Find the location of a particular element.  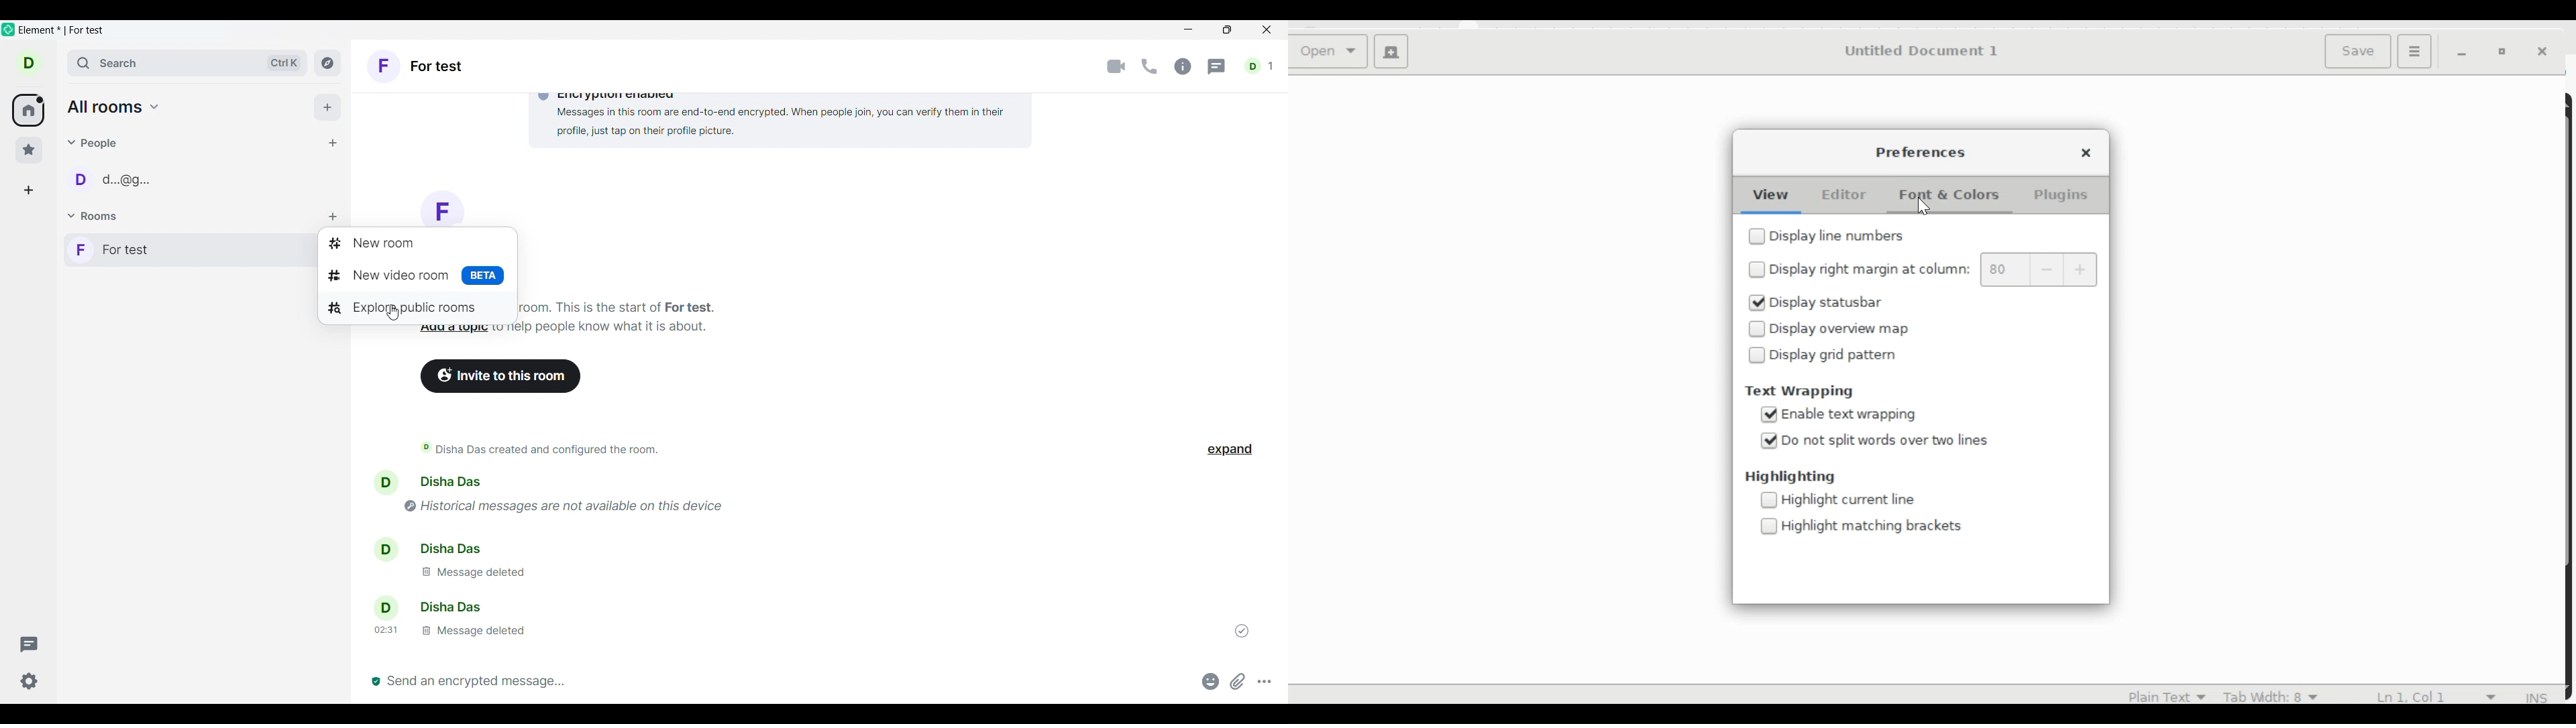

Threads is located at coordinates (1216, 67).